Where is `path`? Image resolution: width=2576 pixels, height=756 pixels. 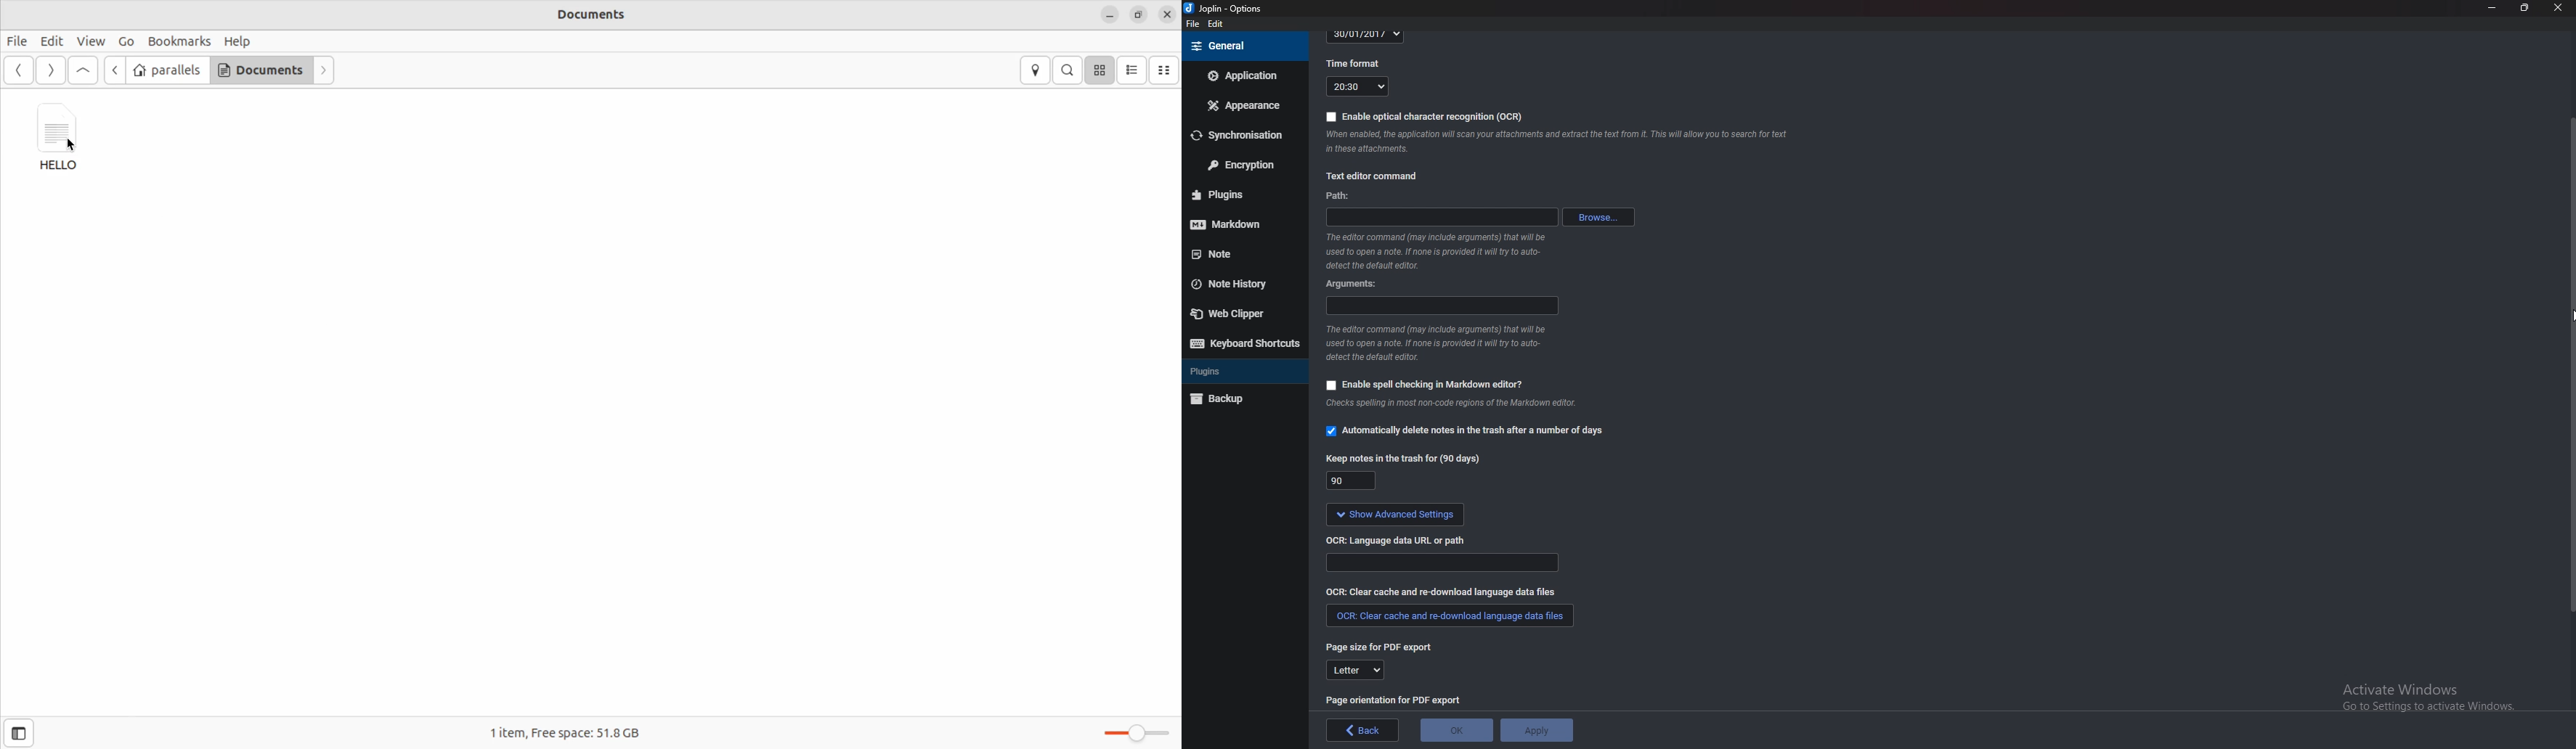
path is located at coordinates (1442, 217).